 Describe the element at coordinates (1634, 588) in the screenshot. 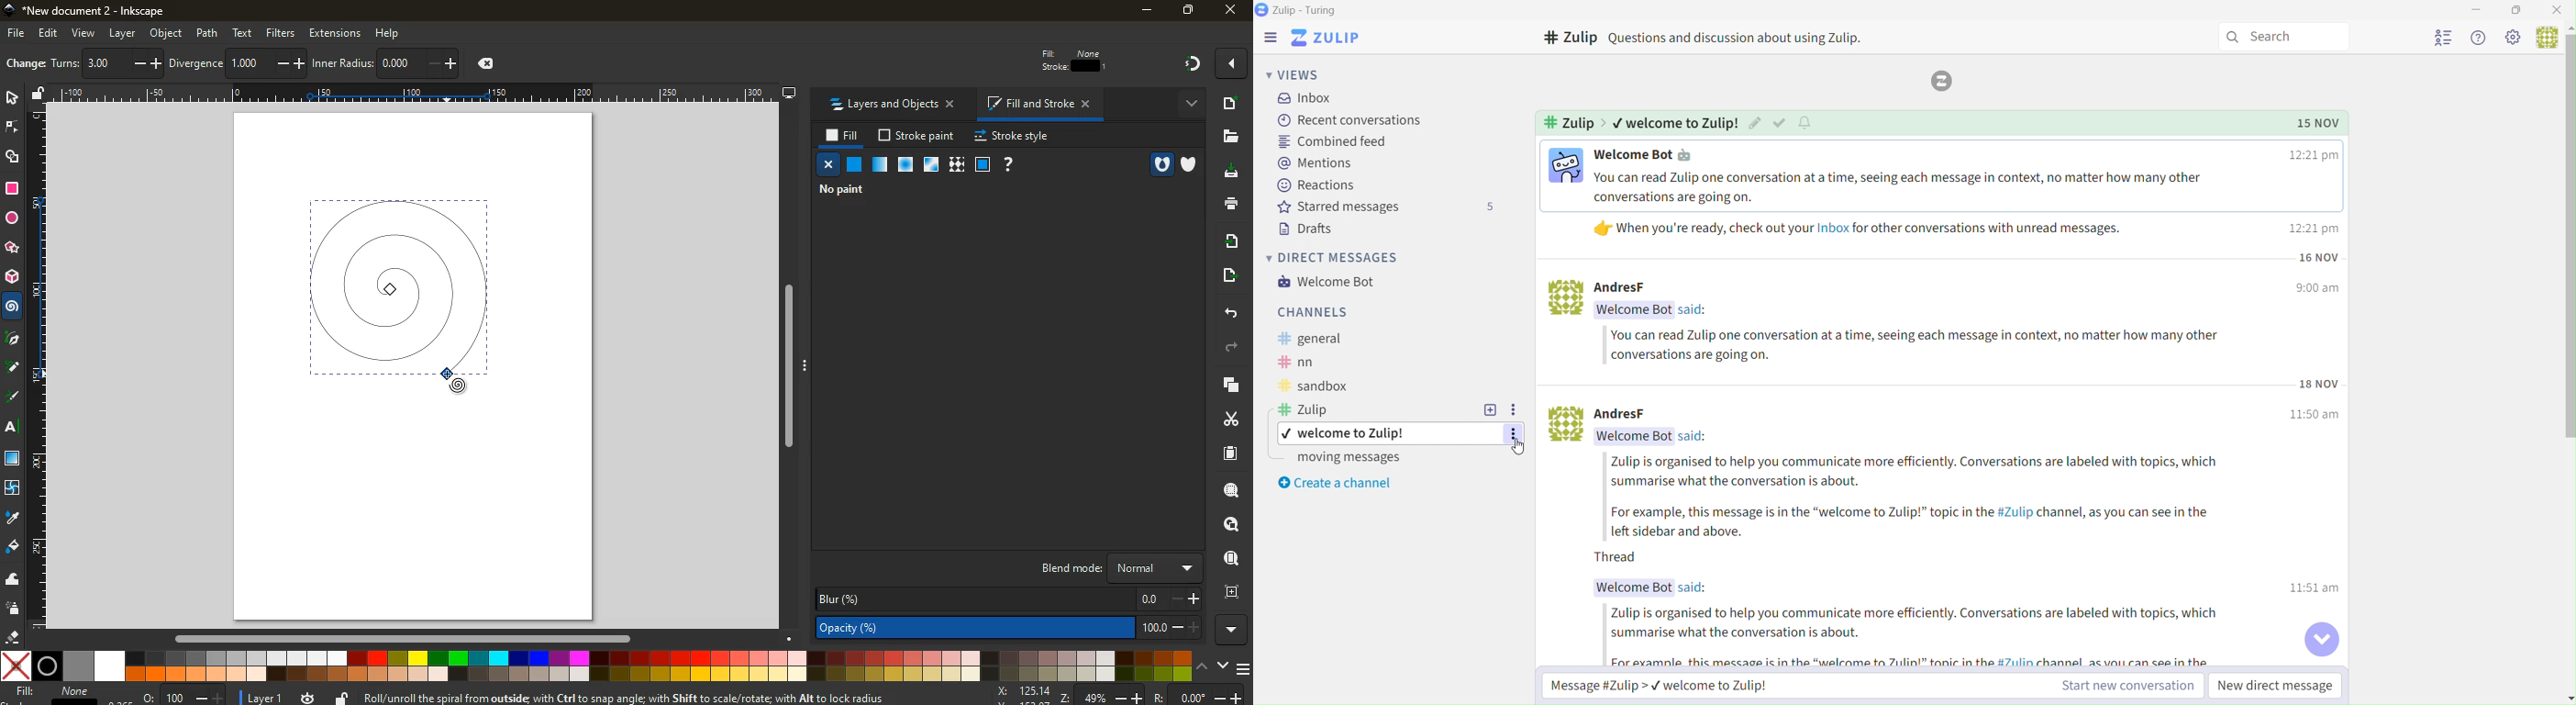

I see `Text` at that location.